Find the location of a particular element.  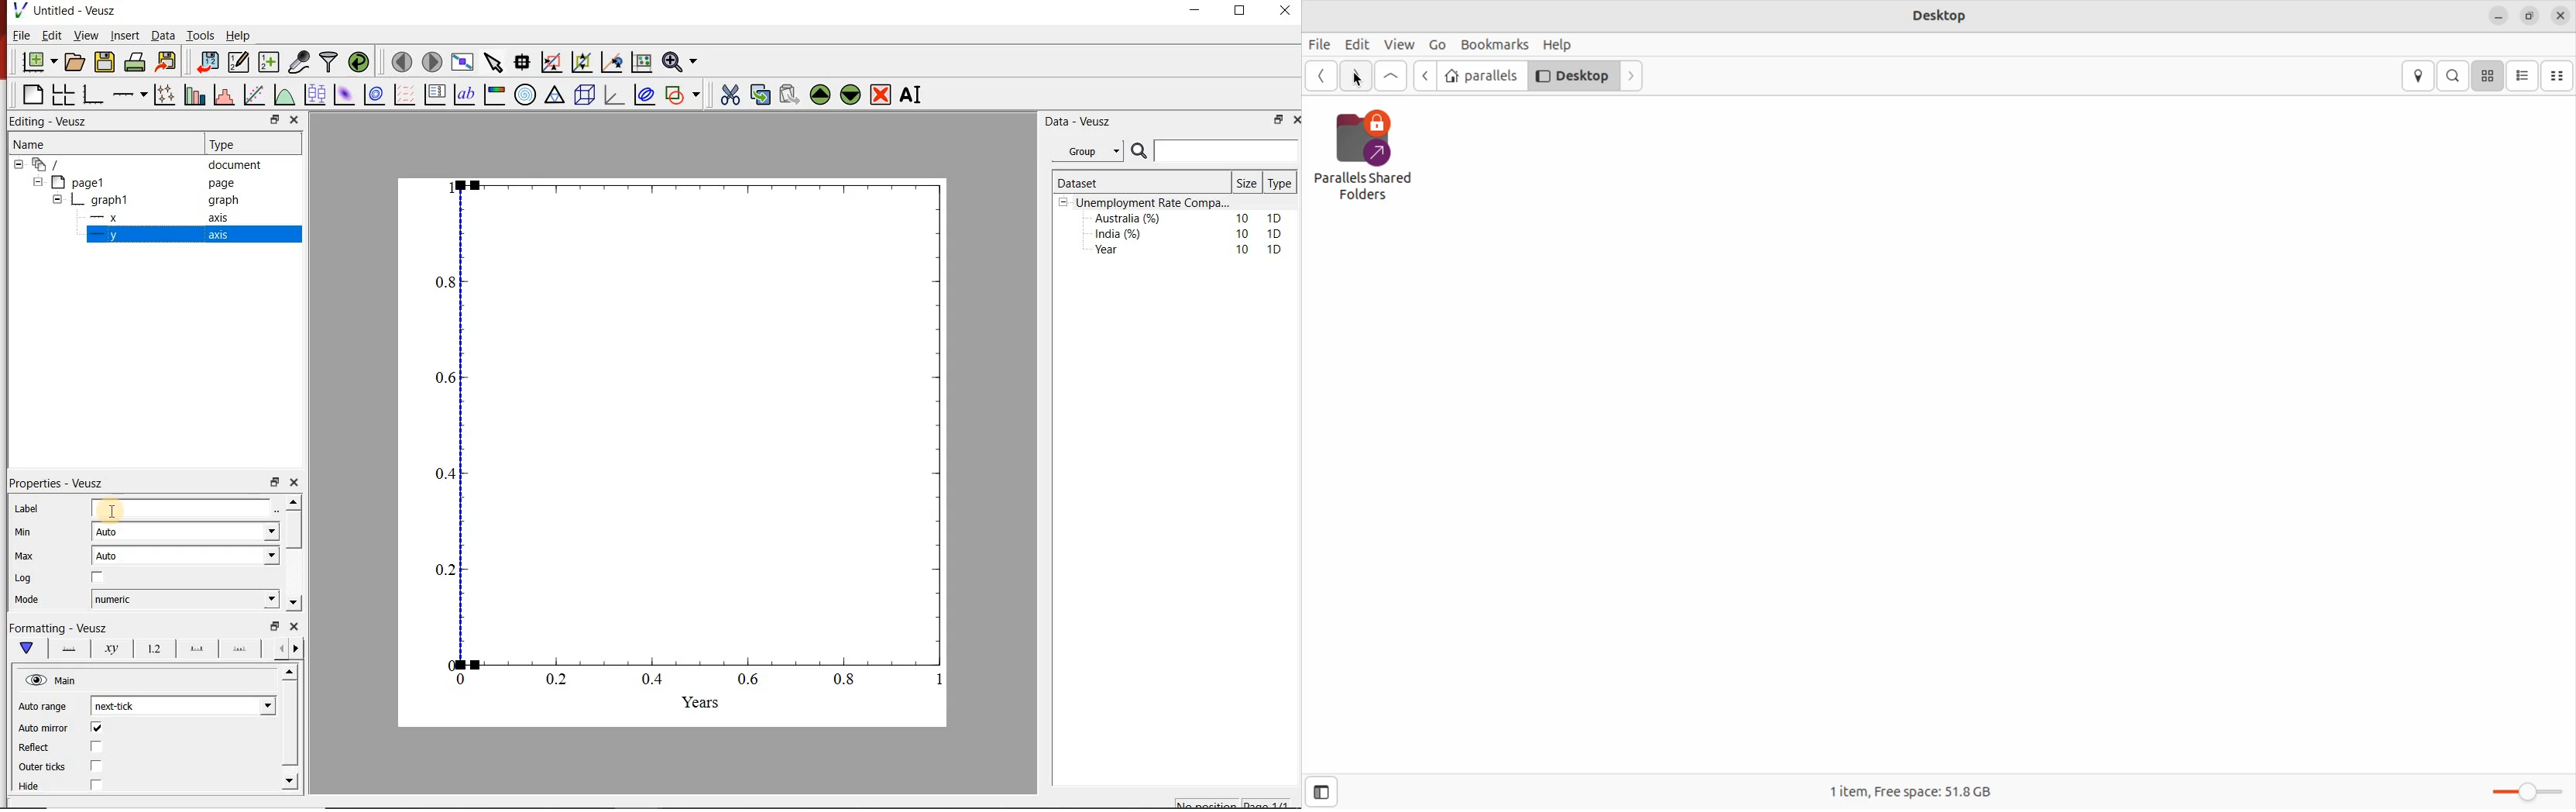

bookmarks is located at coordinates (1495, 43).